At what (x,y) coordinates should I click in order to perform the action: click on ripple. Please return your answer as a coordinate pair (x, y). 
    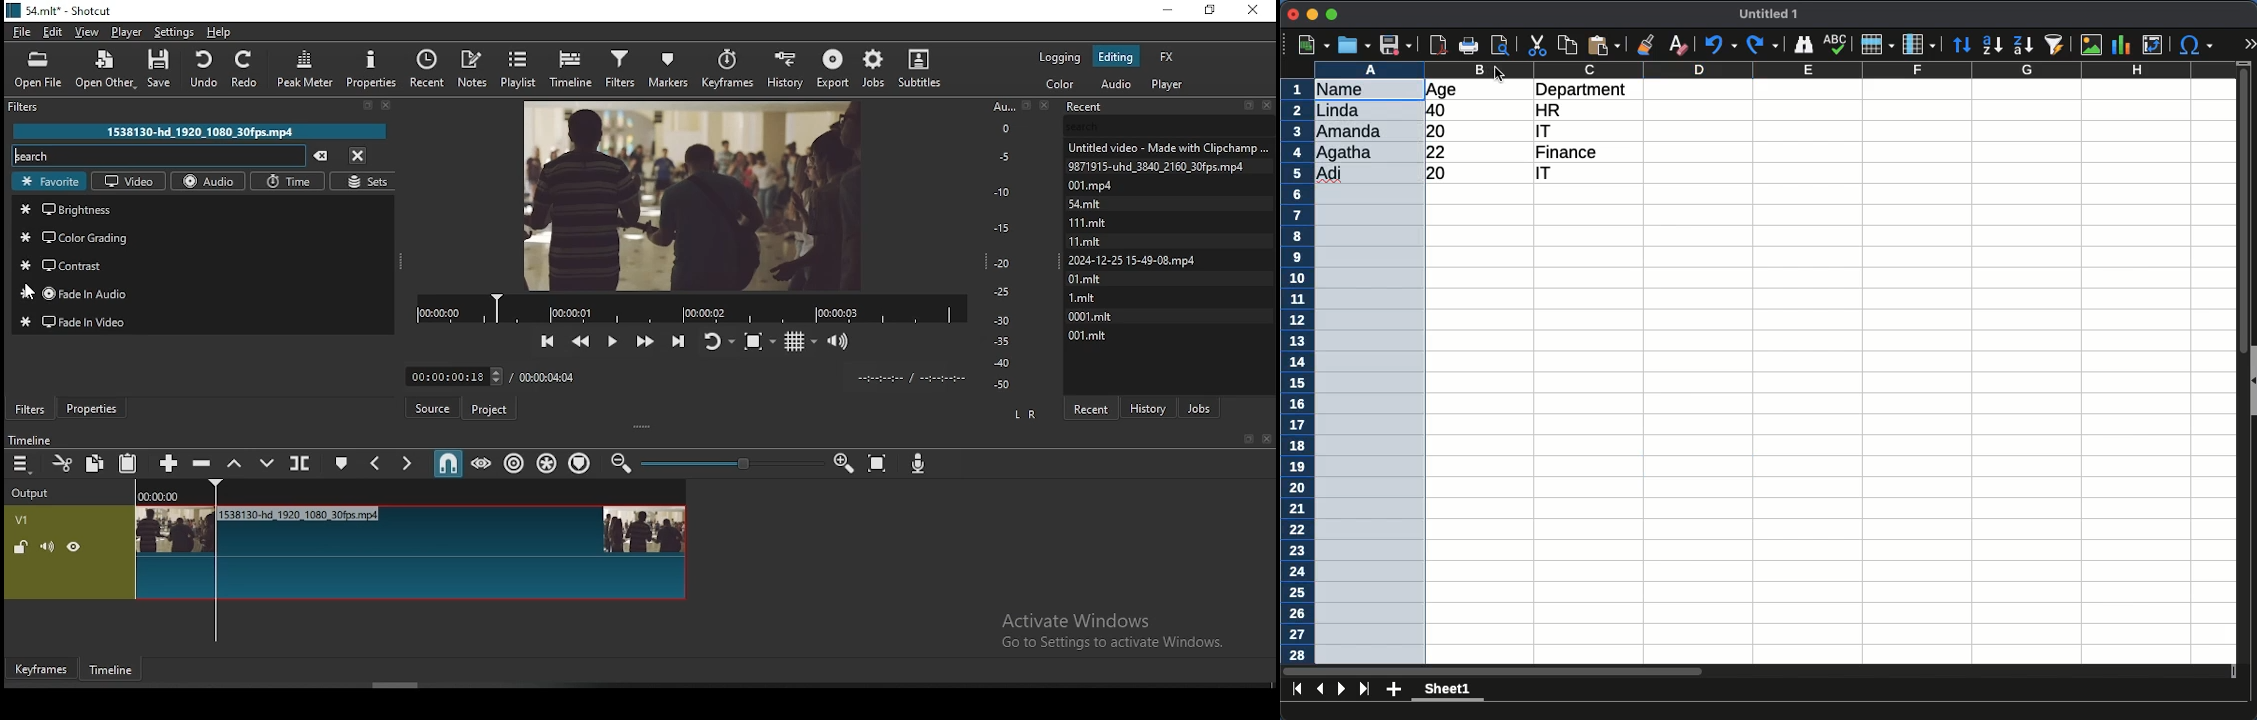
    Looking at the image, I should click on (512, 464).